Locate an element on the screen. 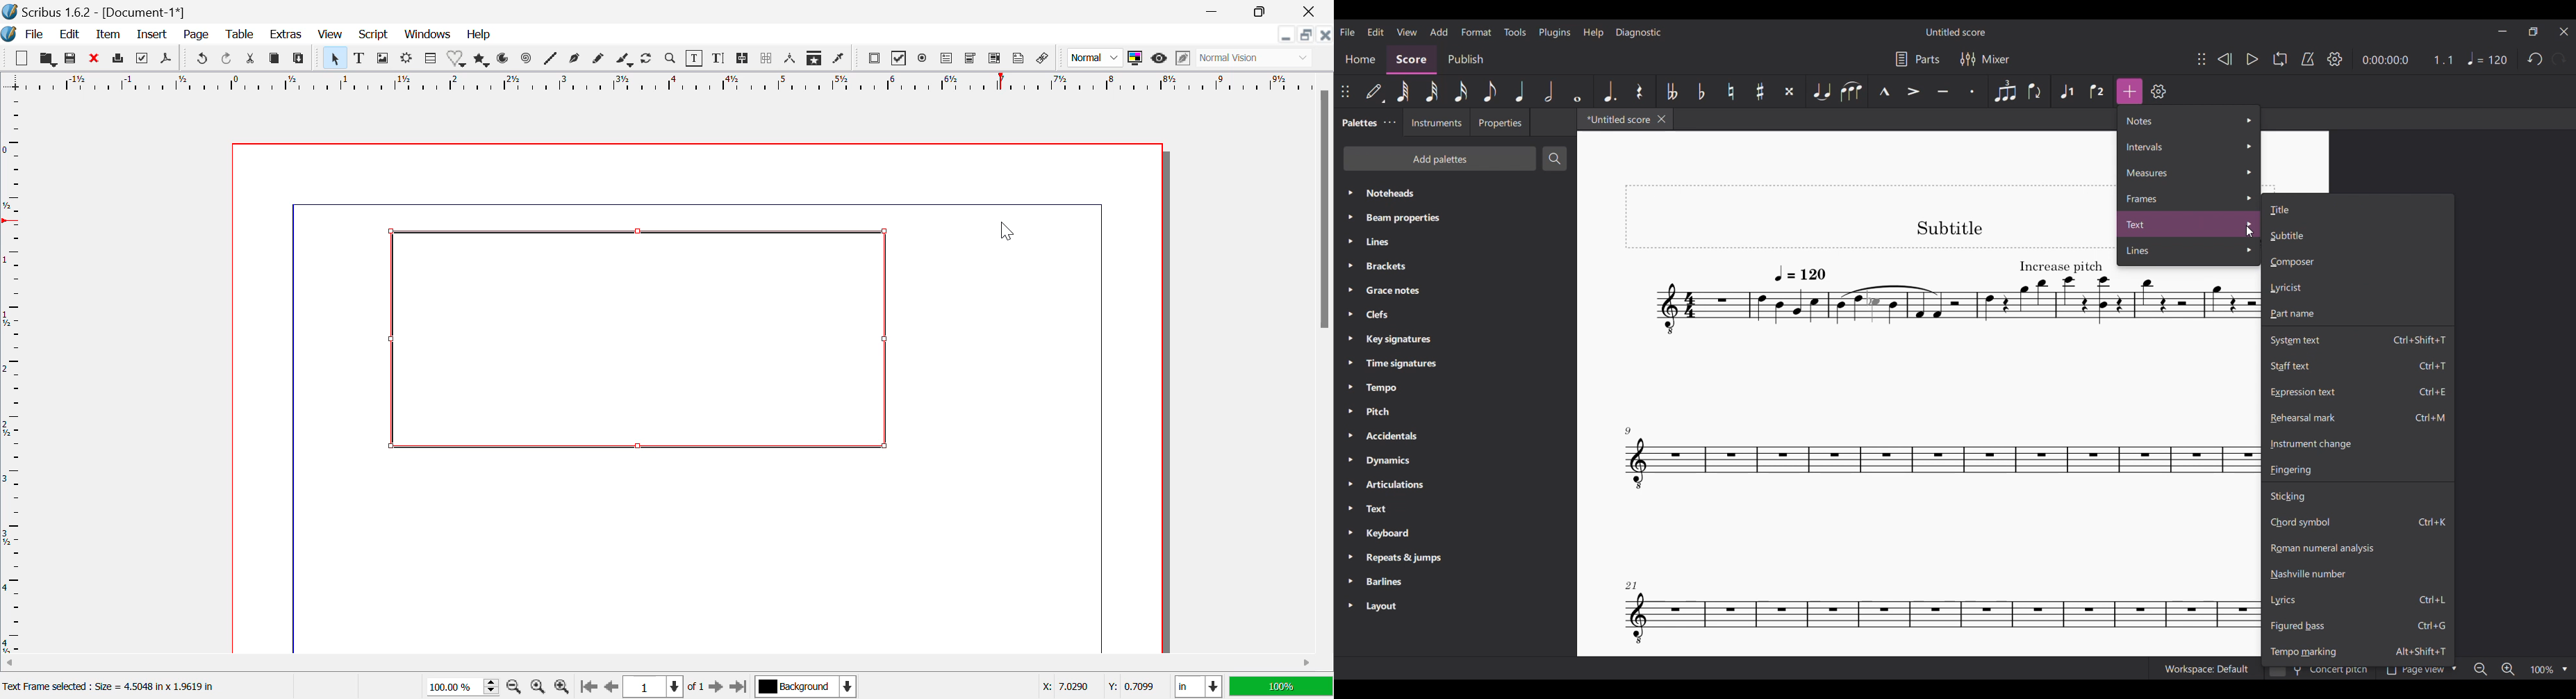  Redo is located at coordinates (226, 60).